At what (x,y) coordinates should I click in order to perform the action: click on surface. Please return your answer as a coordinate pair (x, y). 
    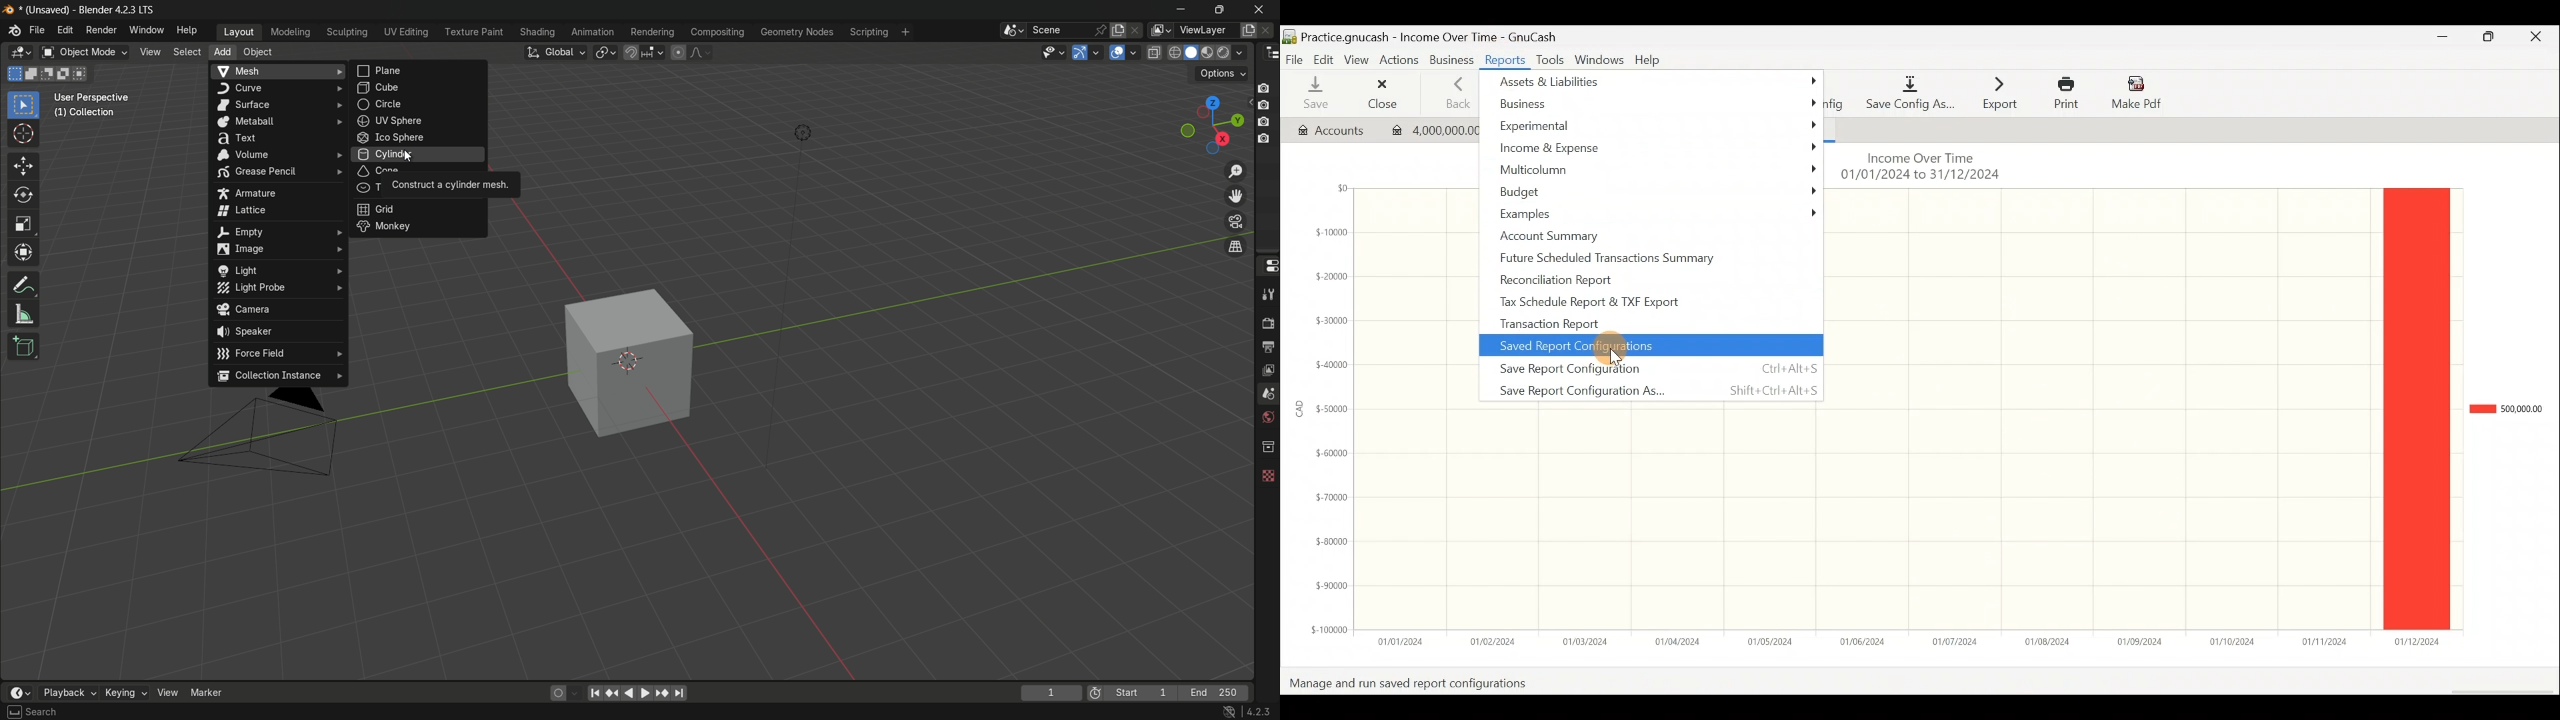
    Looking at the image, I should click on (277, 105).